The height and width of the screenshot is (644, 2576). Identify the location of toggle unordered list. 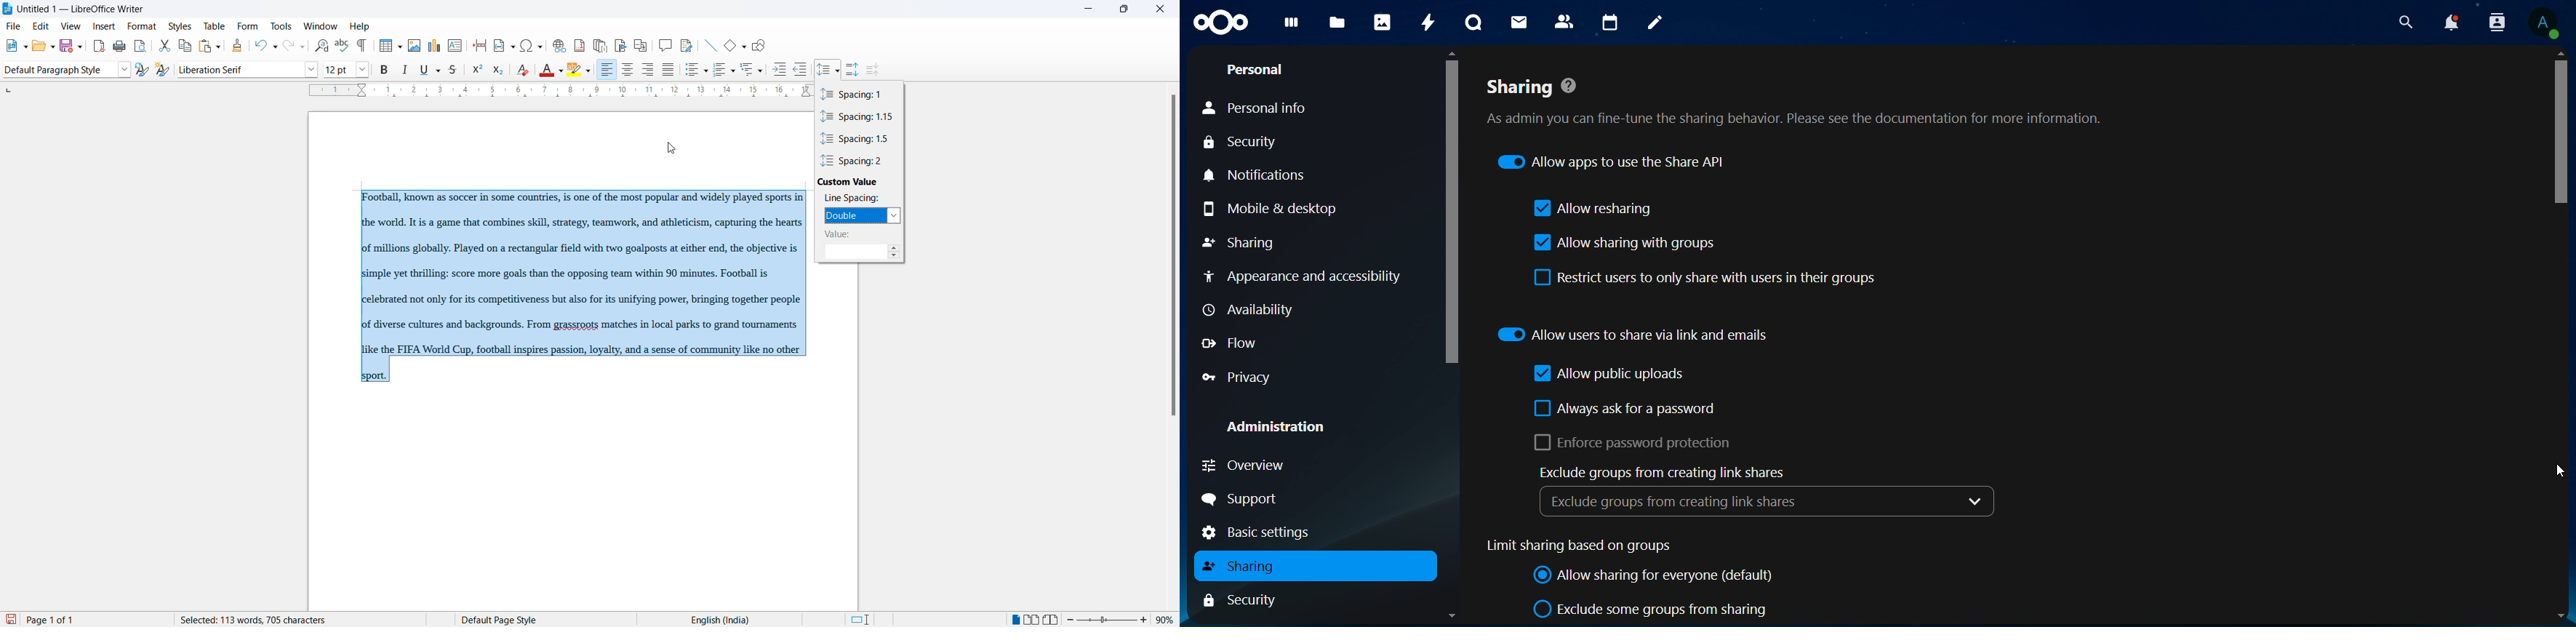
(691, 71).